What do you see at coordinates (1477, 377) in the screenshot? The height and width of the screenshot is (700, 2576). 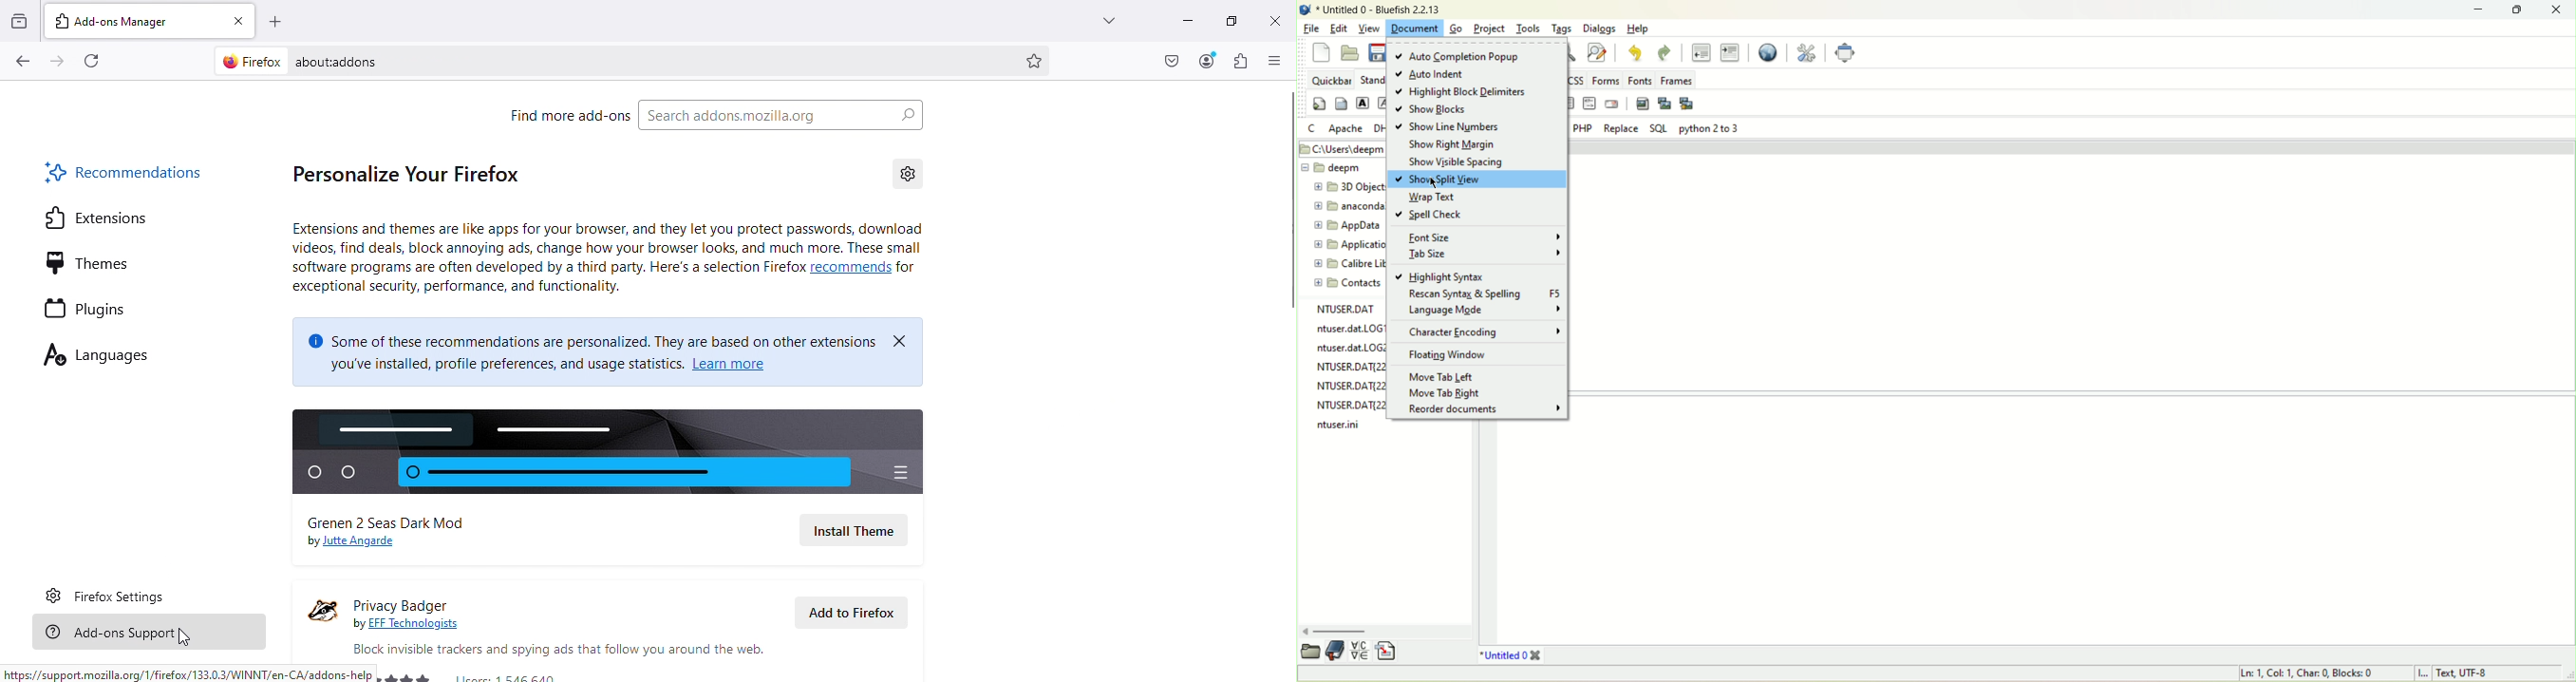 I see `move tab left` at bounding box center [1477, 377].